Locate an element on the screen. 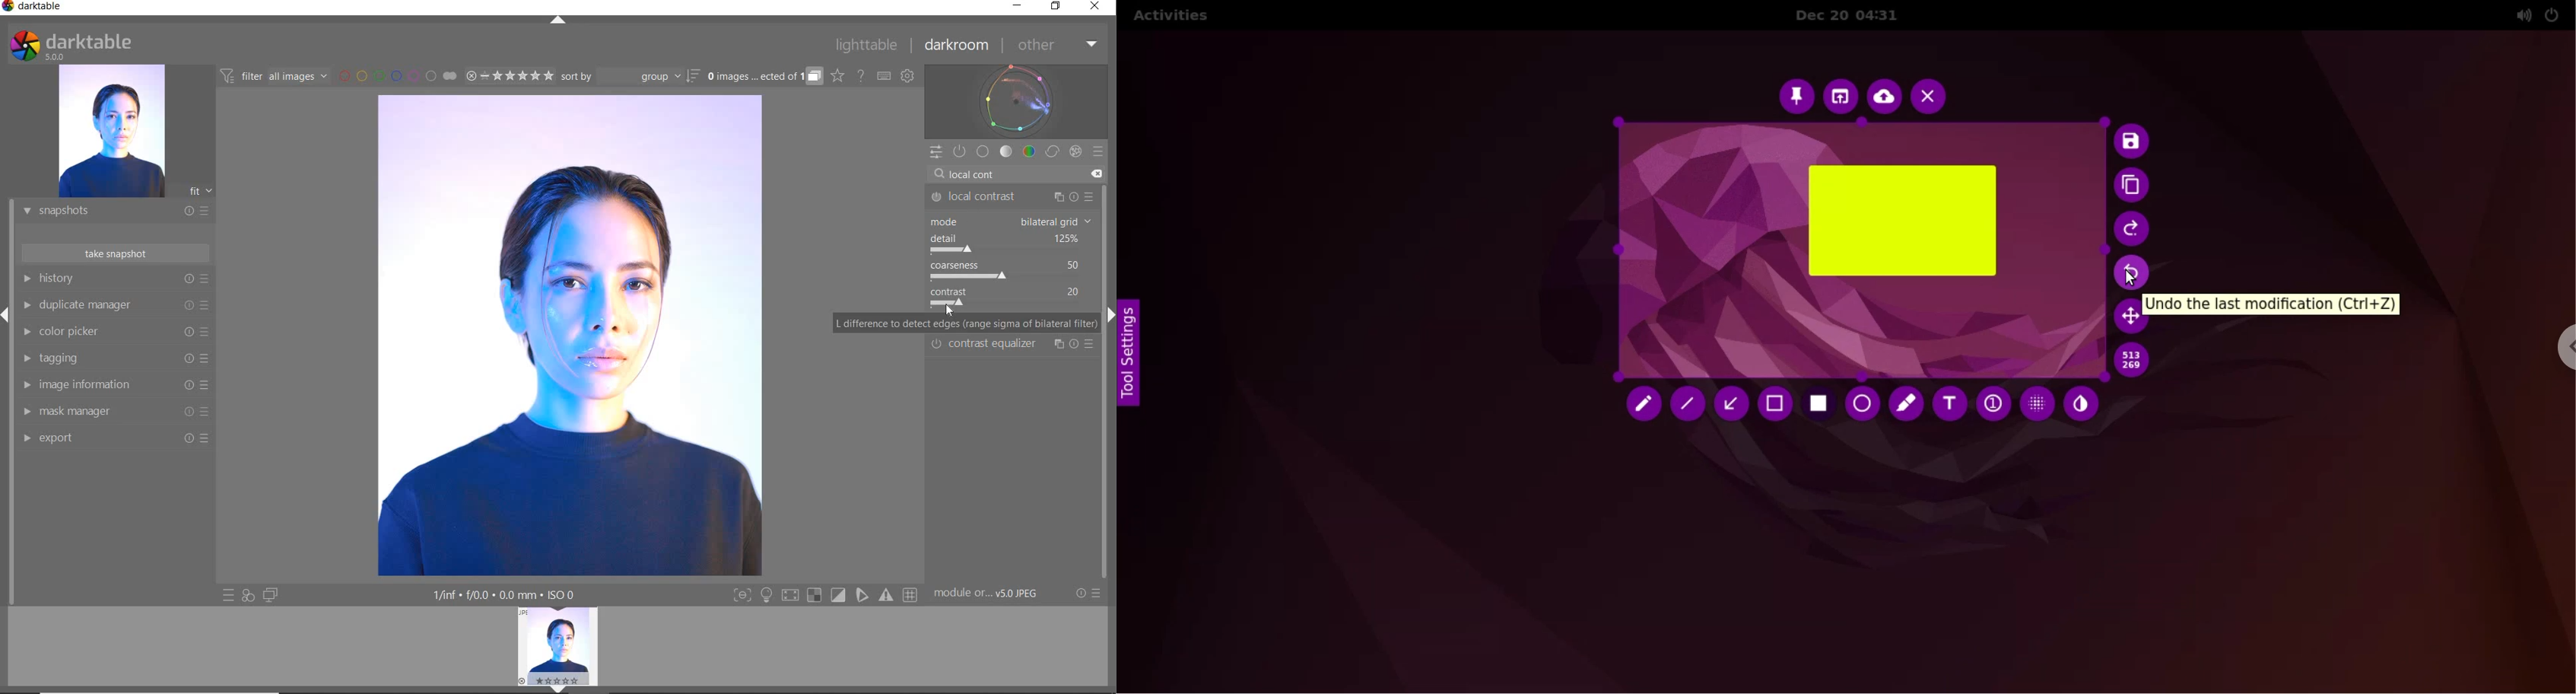  Clear is located at coordinates (1096, 174).